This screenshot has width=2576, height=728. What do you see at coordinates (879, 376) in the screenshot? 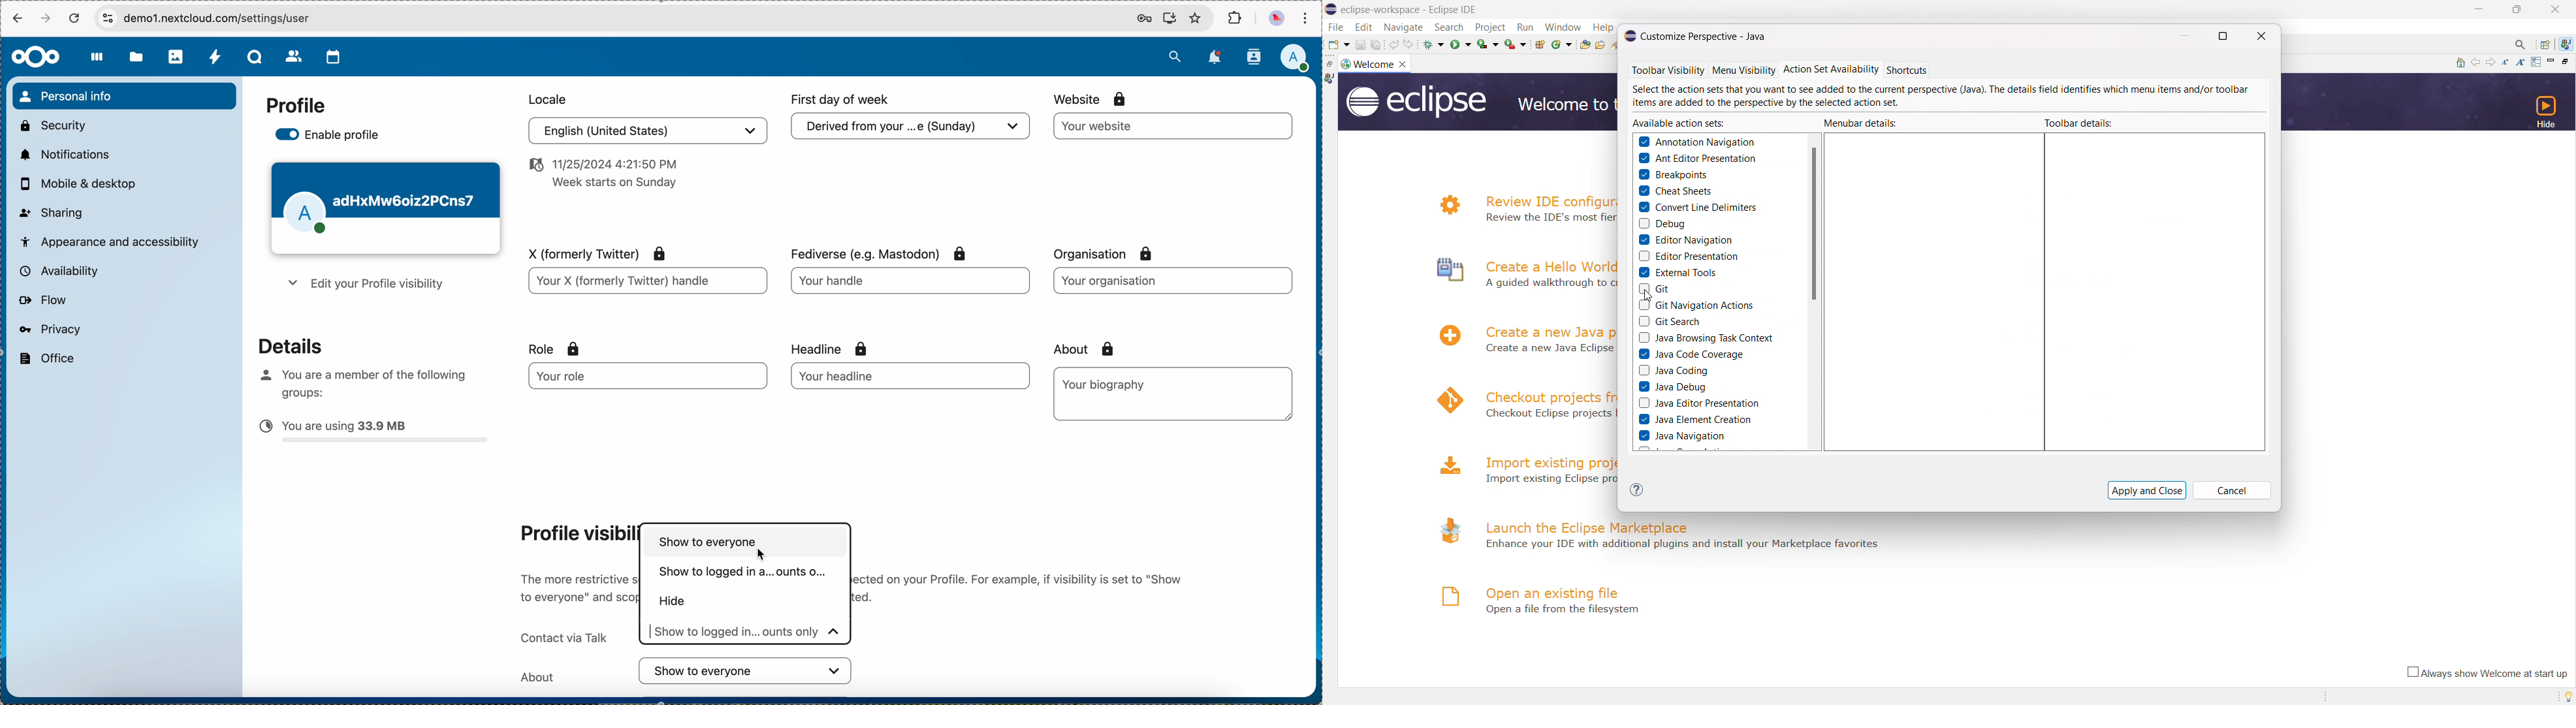
I see `your headline` at bounding box center [879, 376].